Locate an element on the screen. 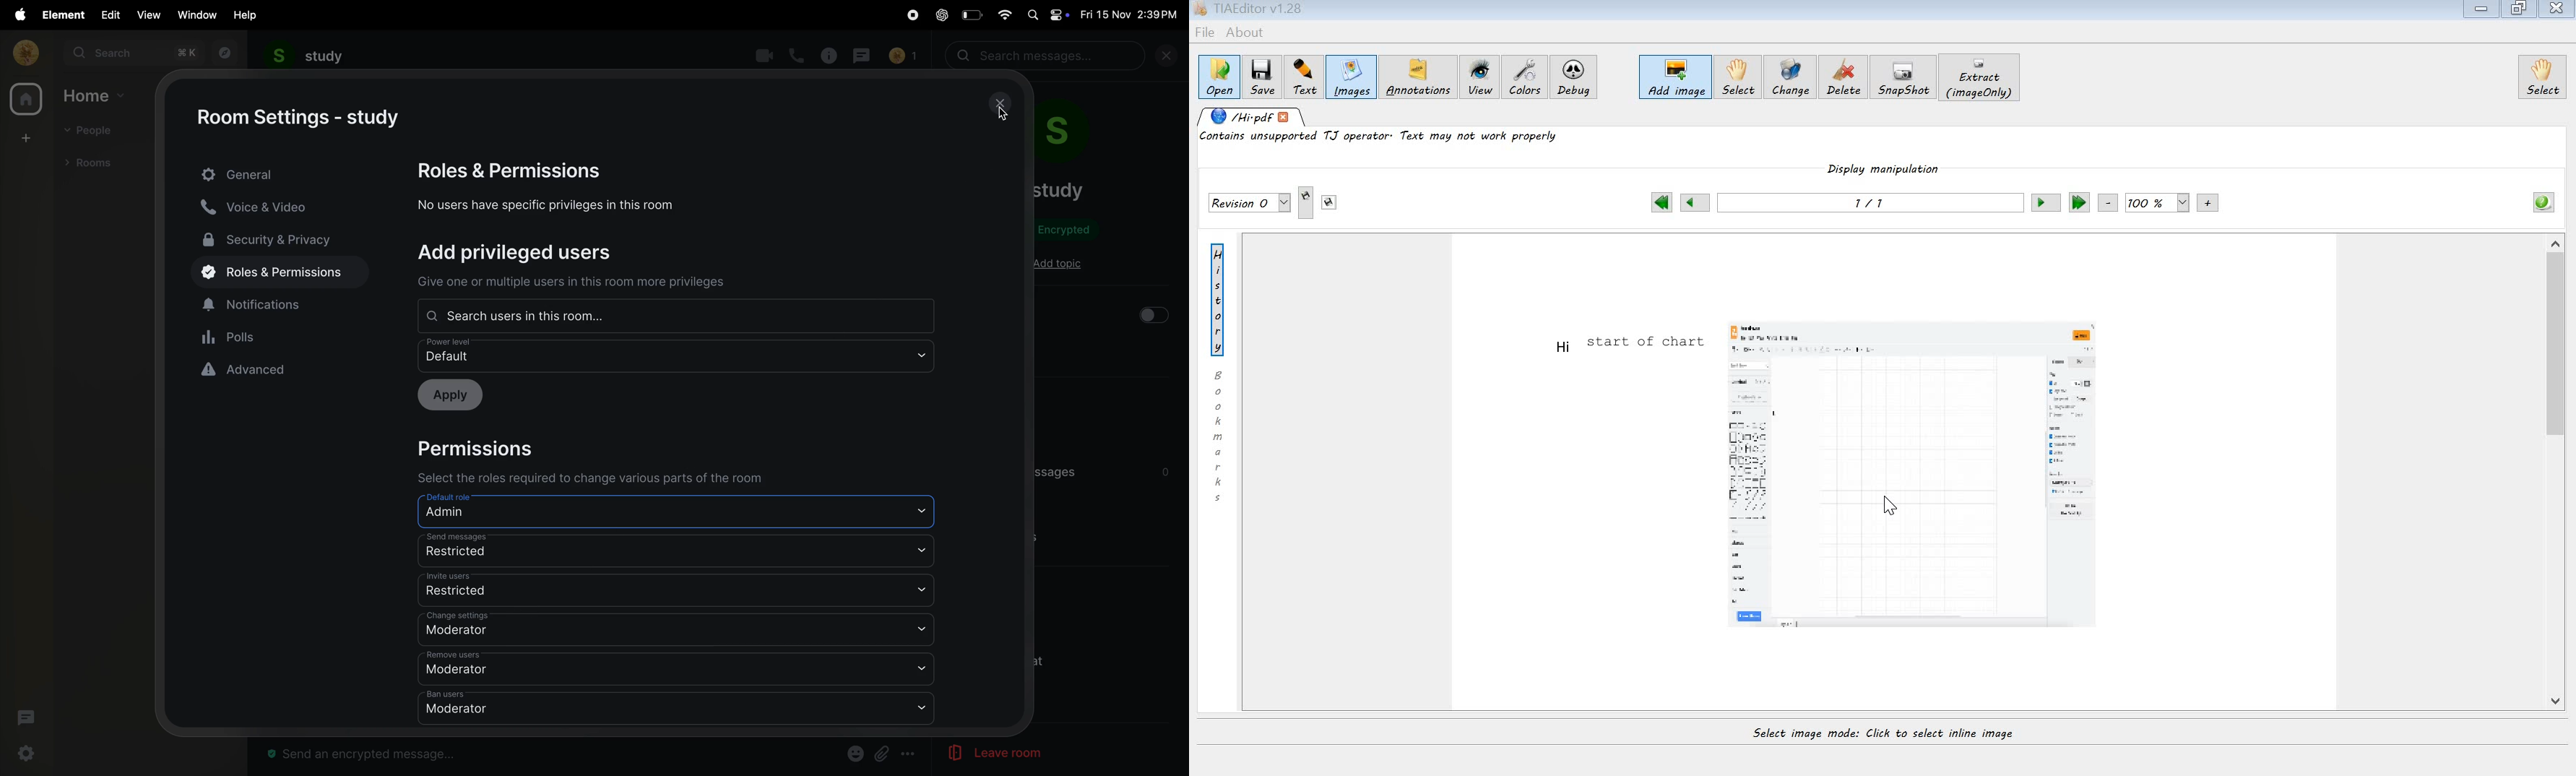  leave room is located at coordinates (981, 753).